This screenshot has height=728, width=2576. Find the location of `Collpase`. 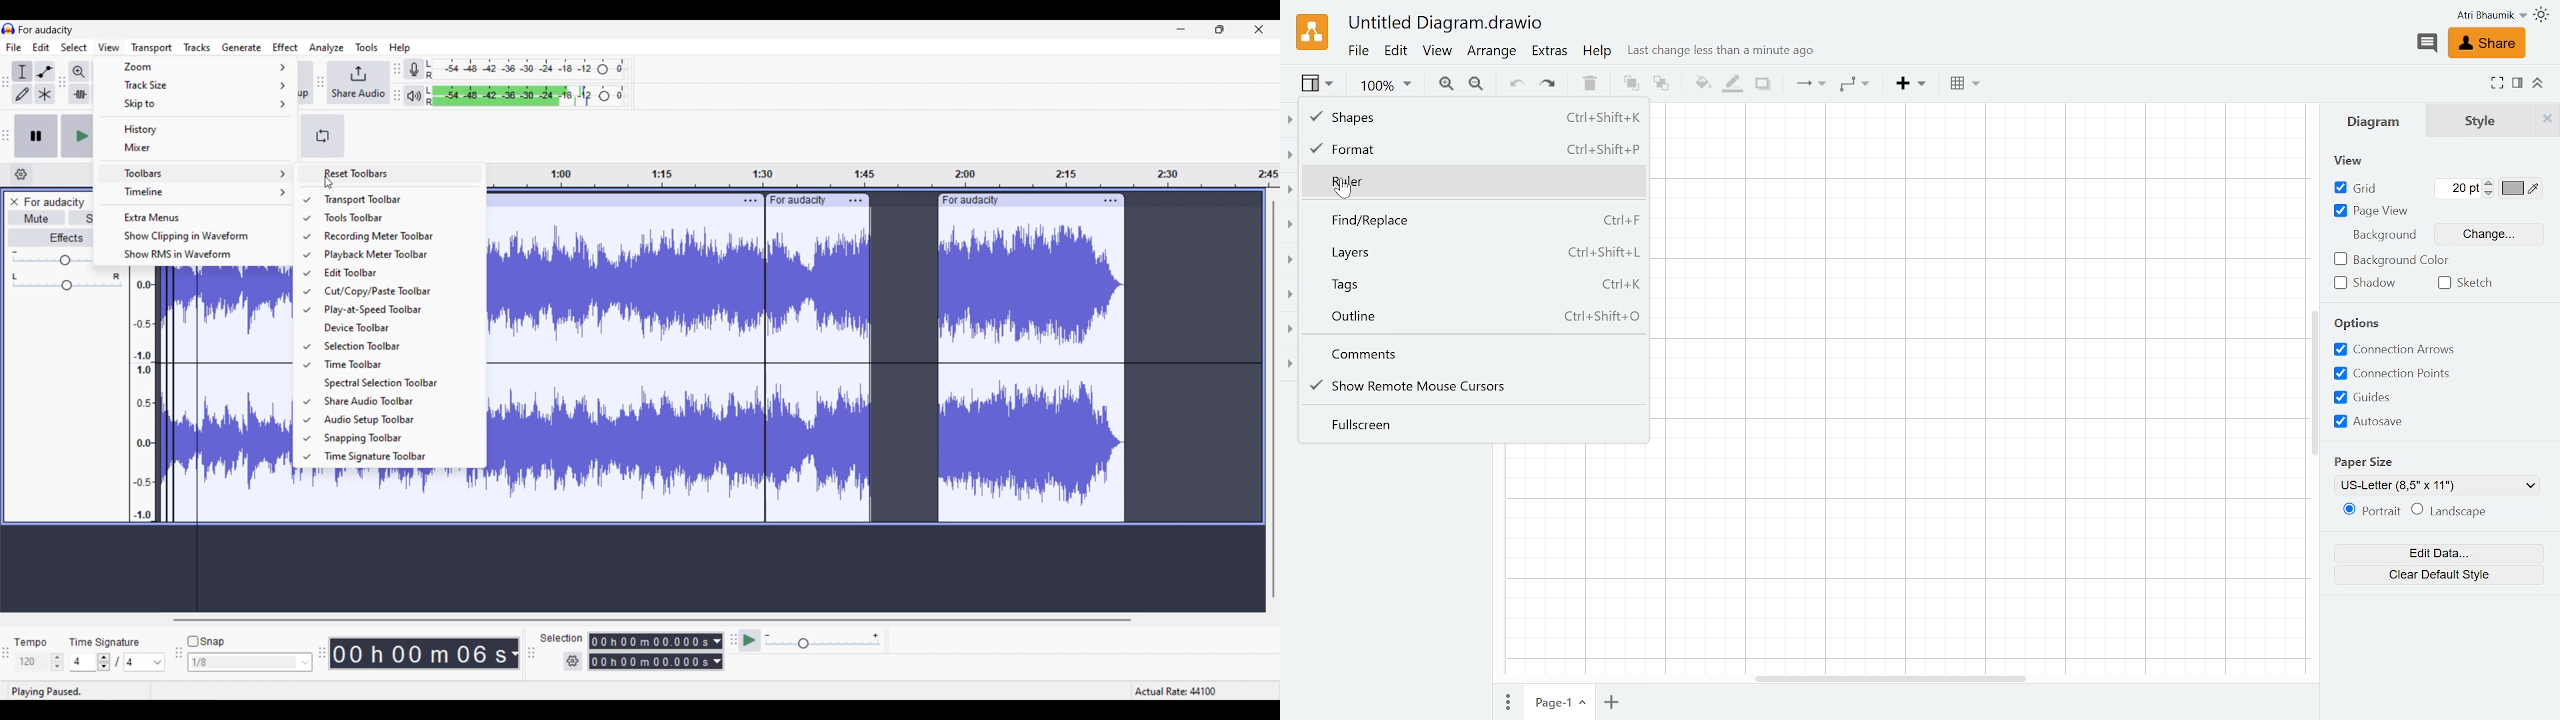

Collpase is located at coordinates (2536, 85).